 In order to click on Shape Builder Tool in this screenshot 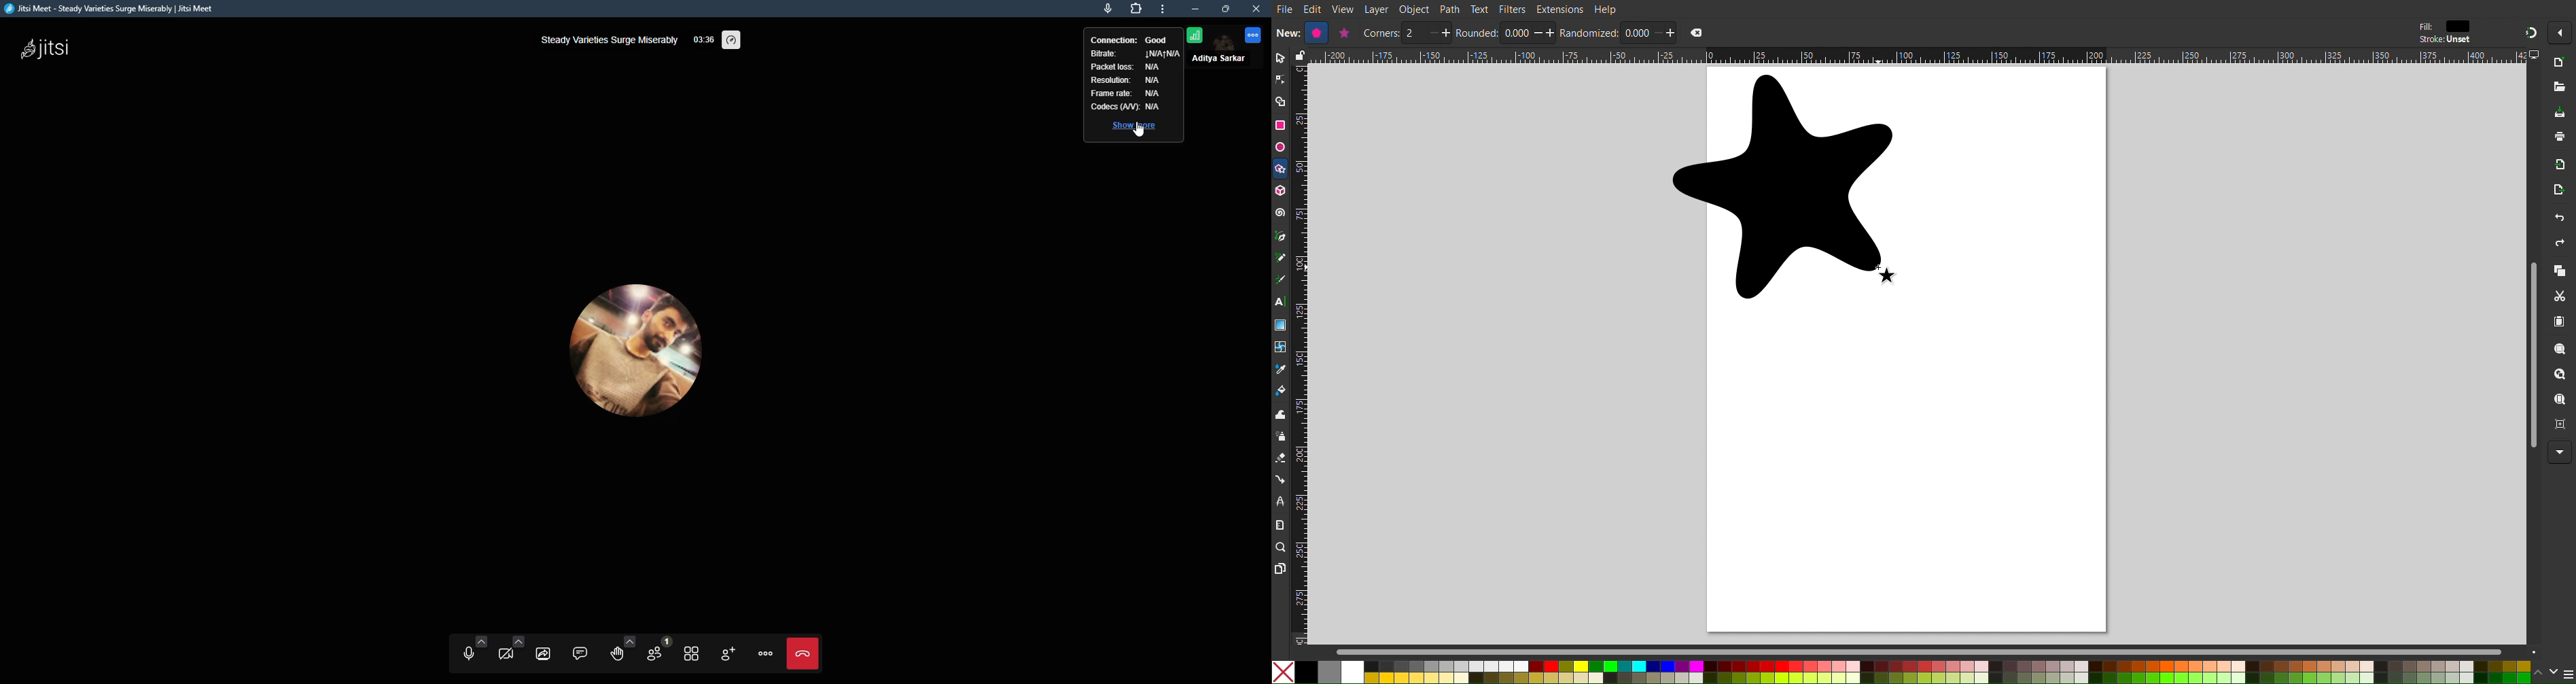, I will do `click(1281, 102)`.